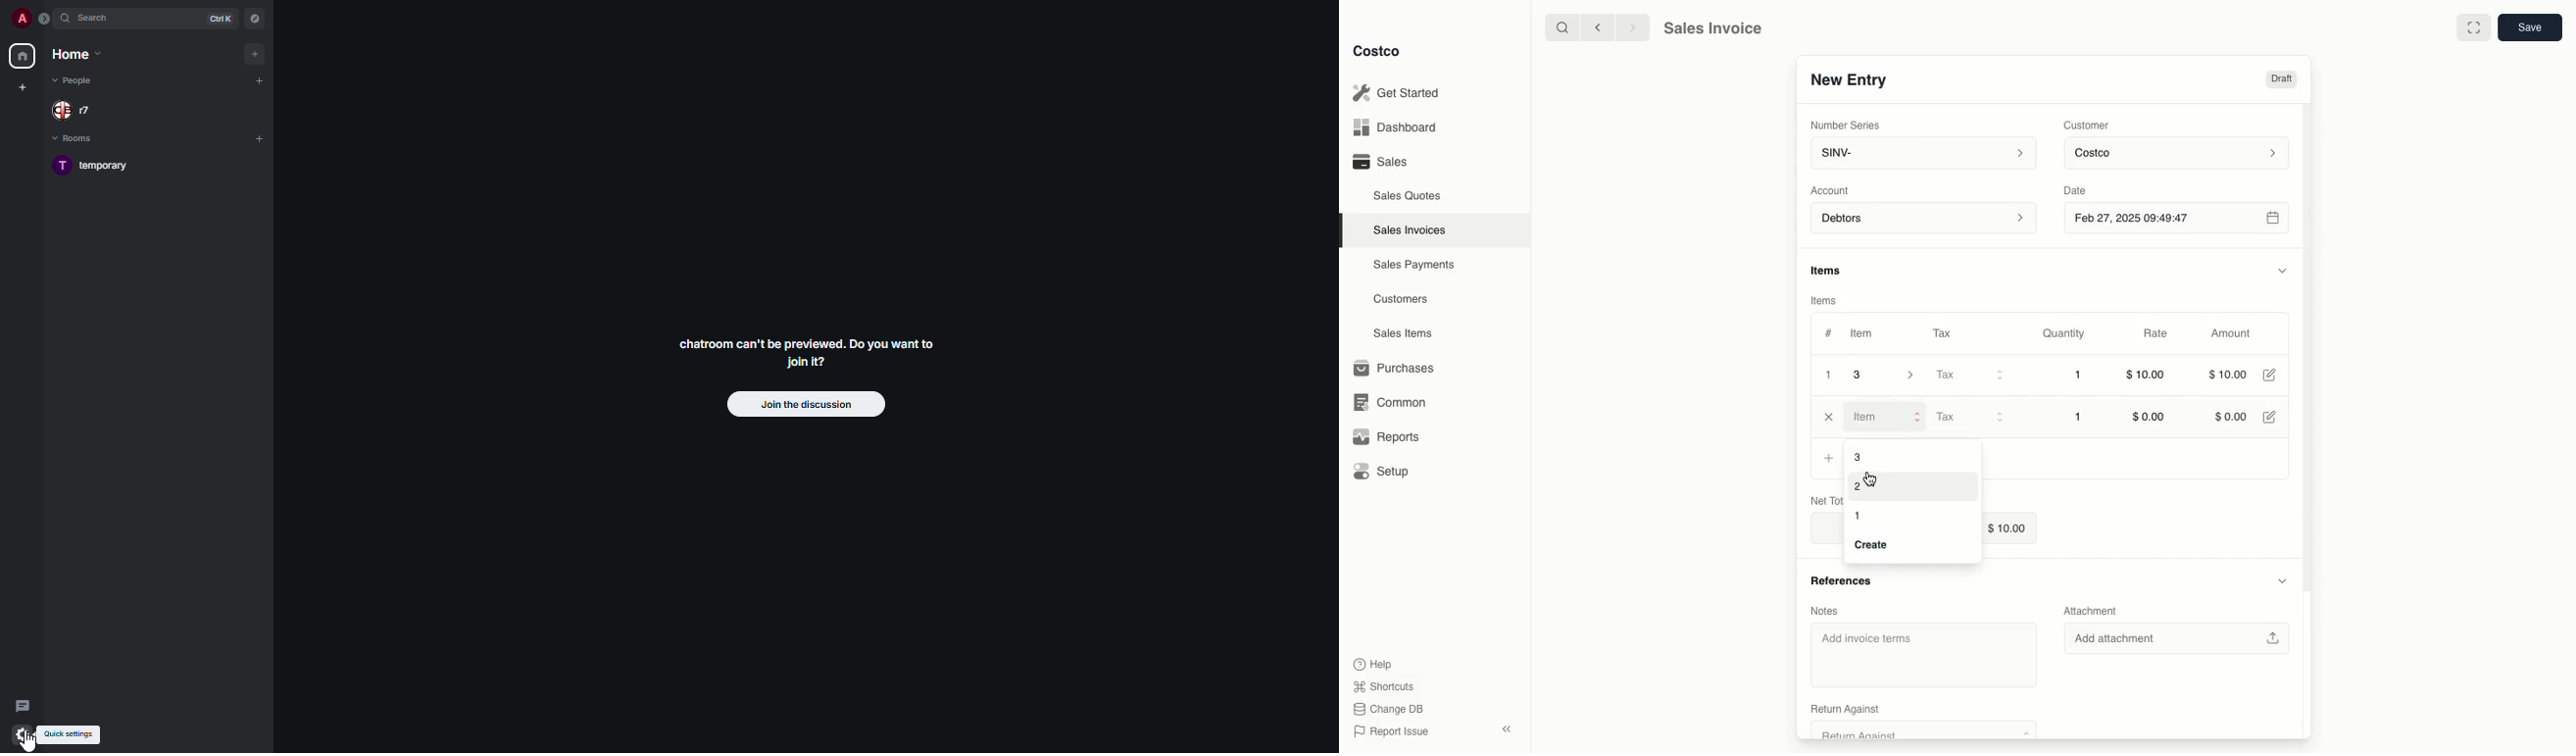  What do you see at coordinates (259, 138) in the screenshot?
I see `add` at bounding box center [259, 138].